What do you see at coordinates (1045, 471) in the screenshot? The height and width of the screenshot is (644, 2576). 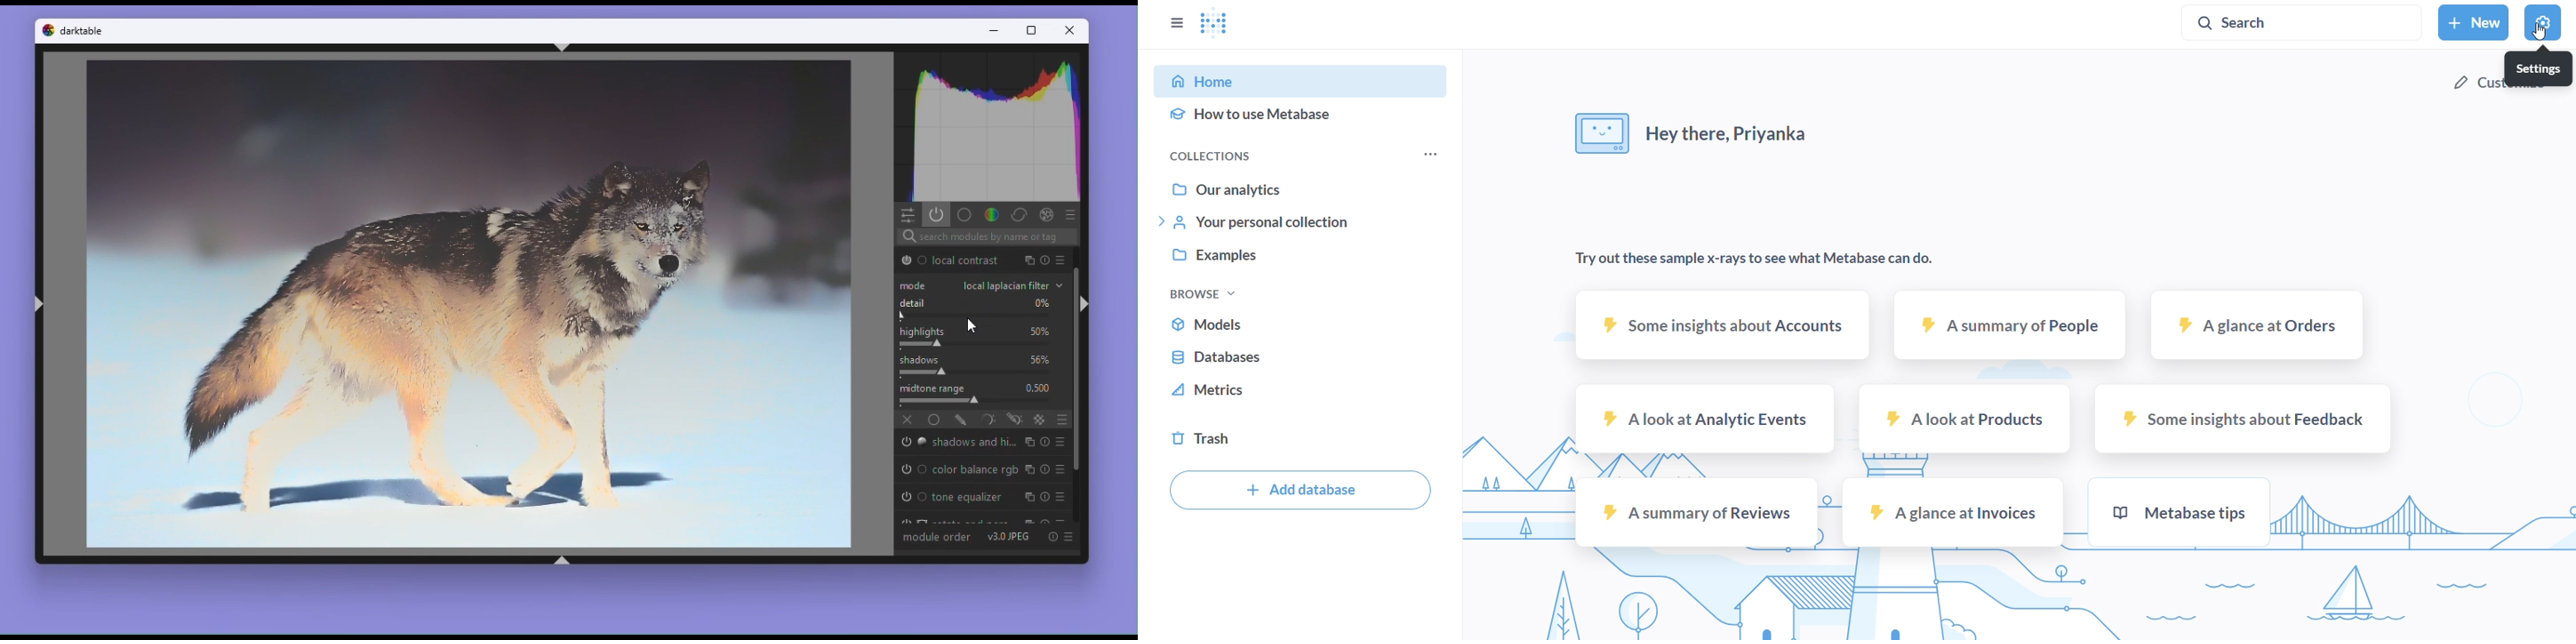 I see `reset parameters` at bounding box center [1045, 471].